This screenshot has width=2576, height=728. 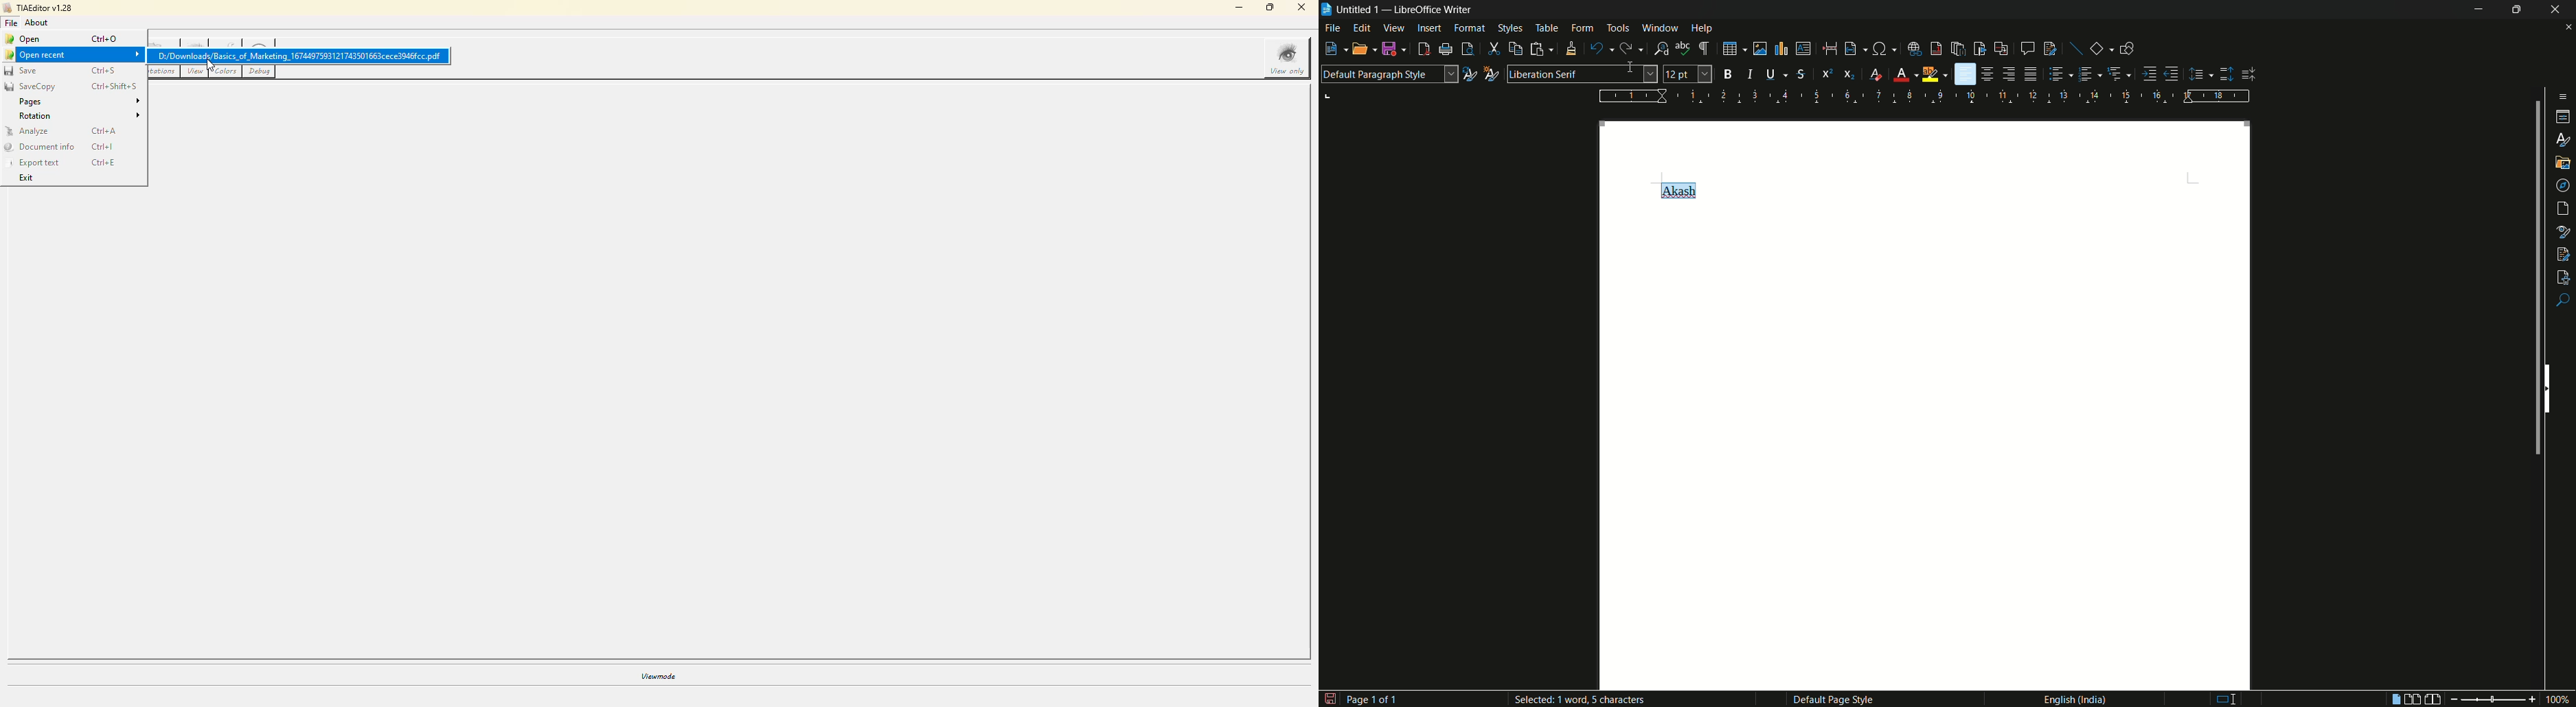 I want to click on single page, so click(x=2393, y=700).